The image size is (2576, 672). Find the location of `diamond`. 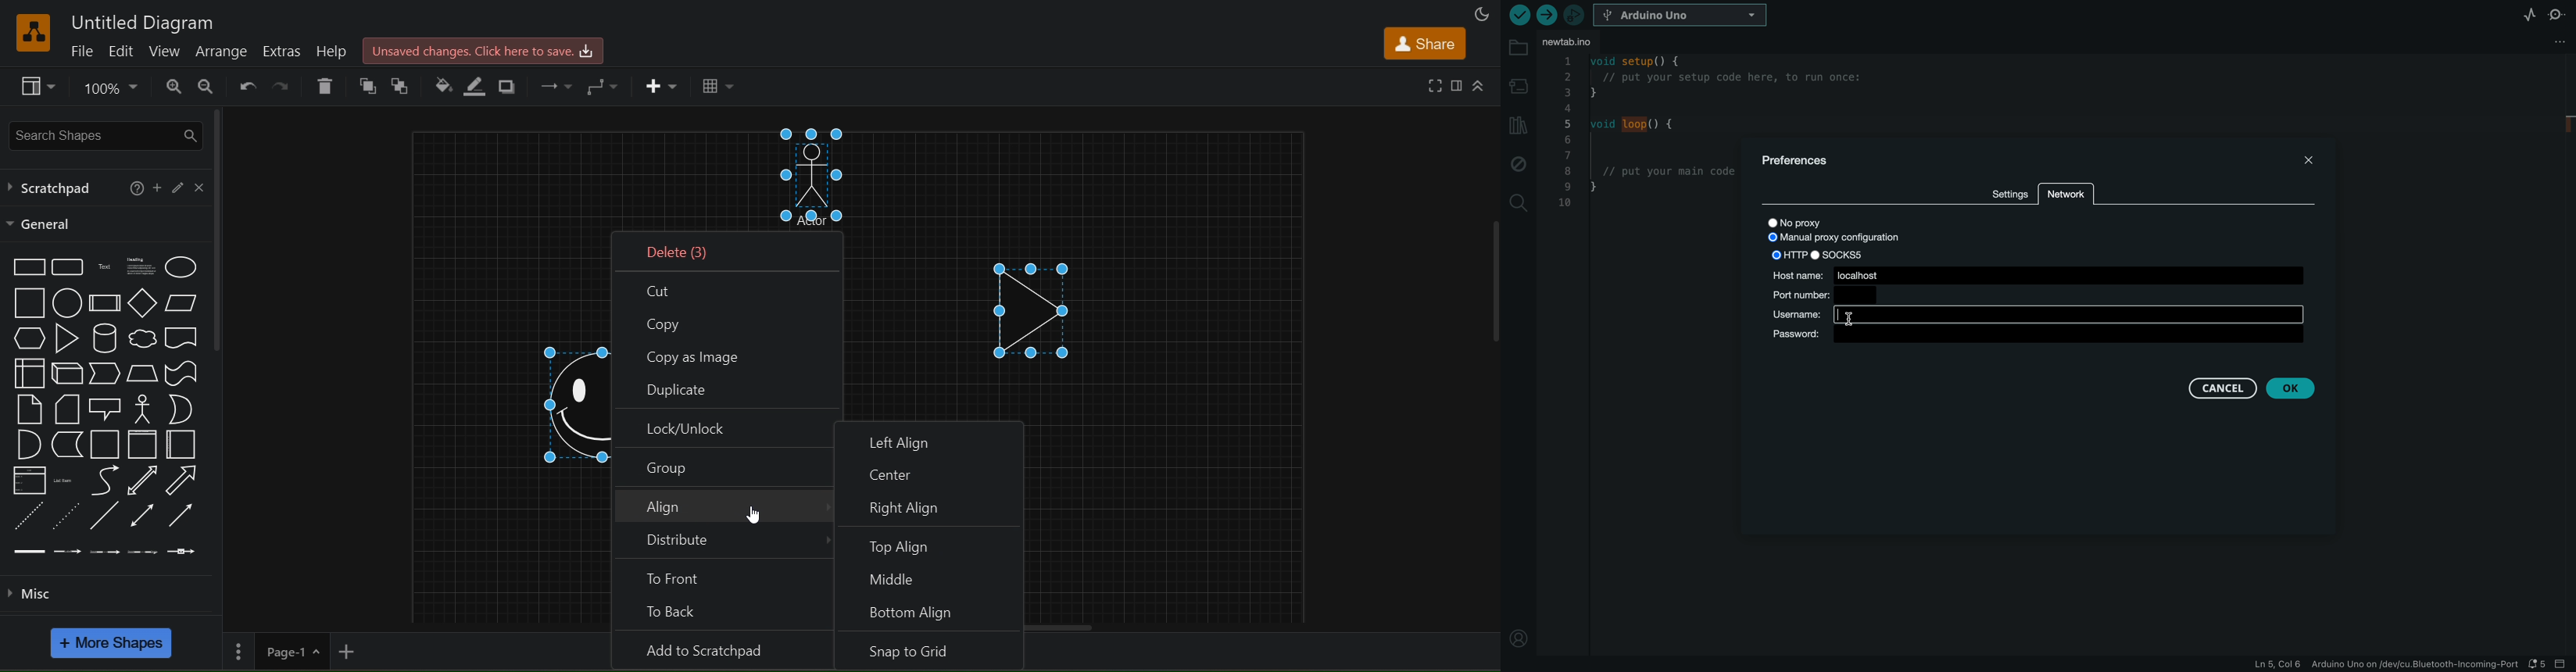

diamond is located at coordinates (139, 303).